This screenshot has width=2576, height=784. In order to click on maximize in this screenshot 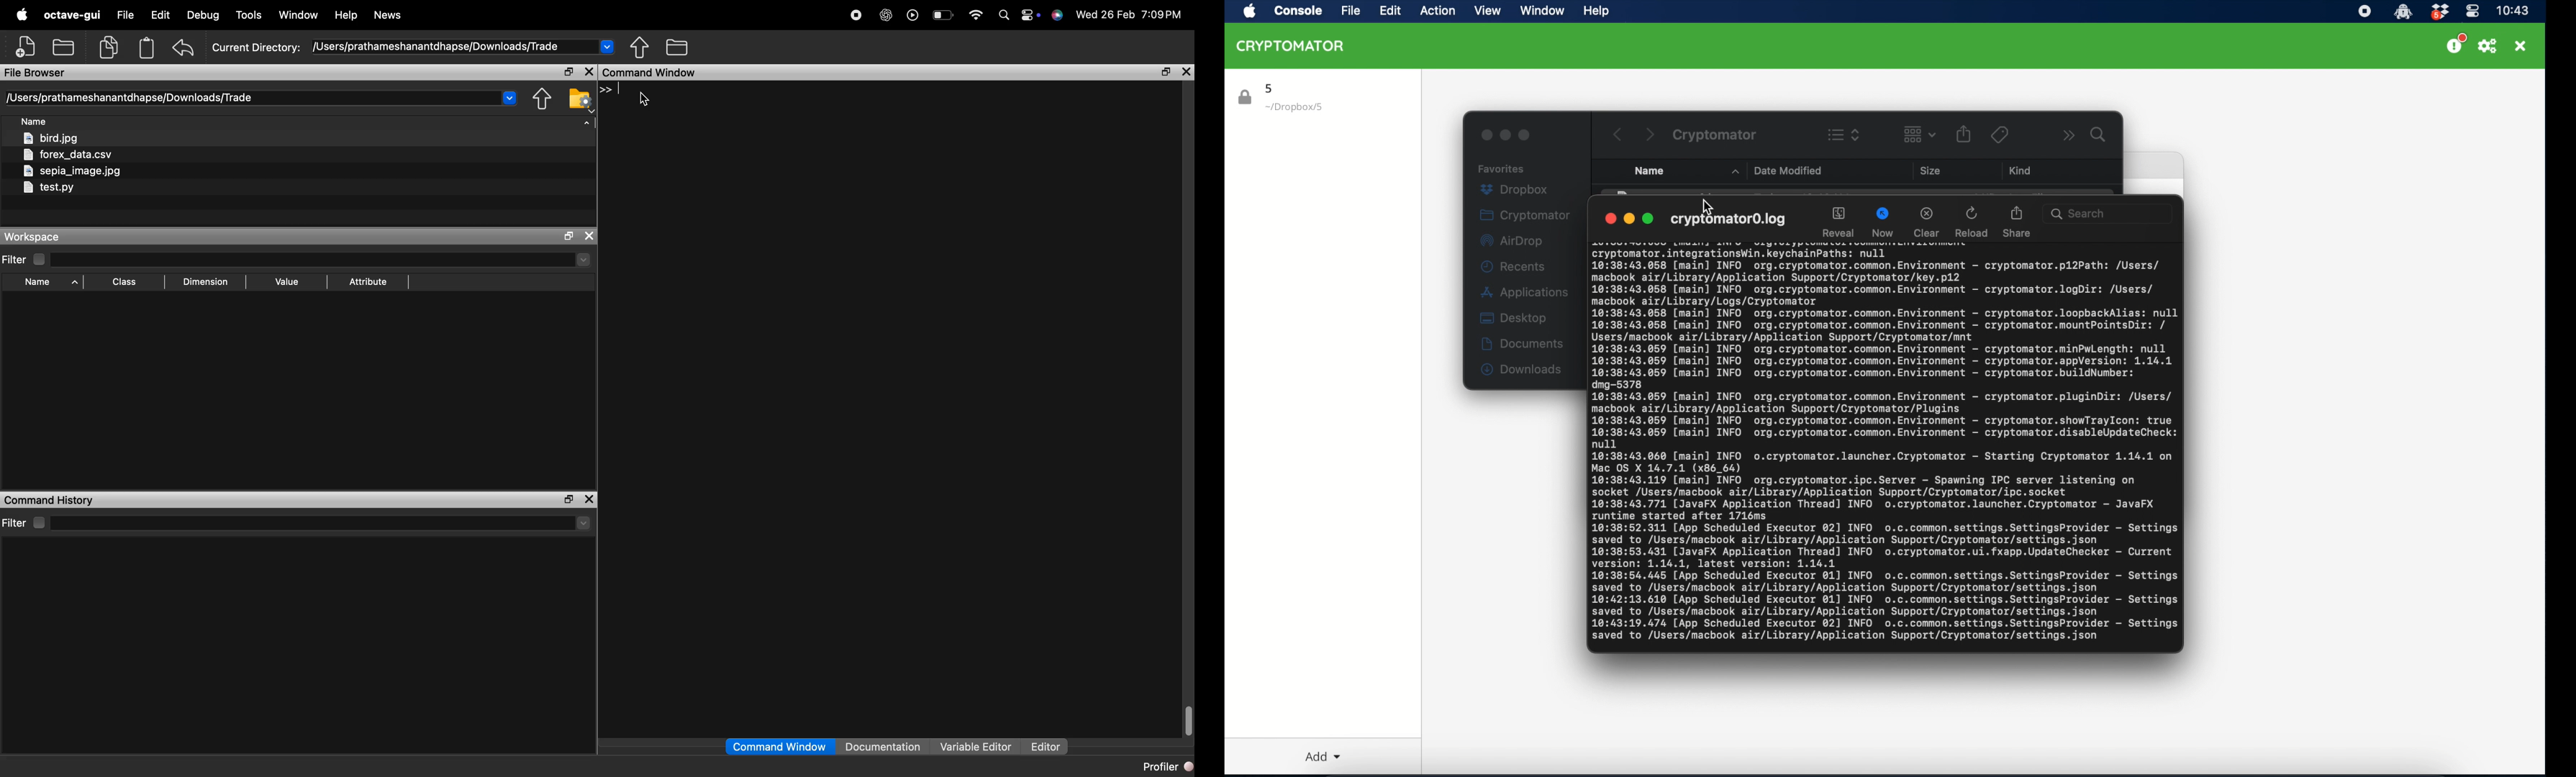, I will do `click(567, 72)`.